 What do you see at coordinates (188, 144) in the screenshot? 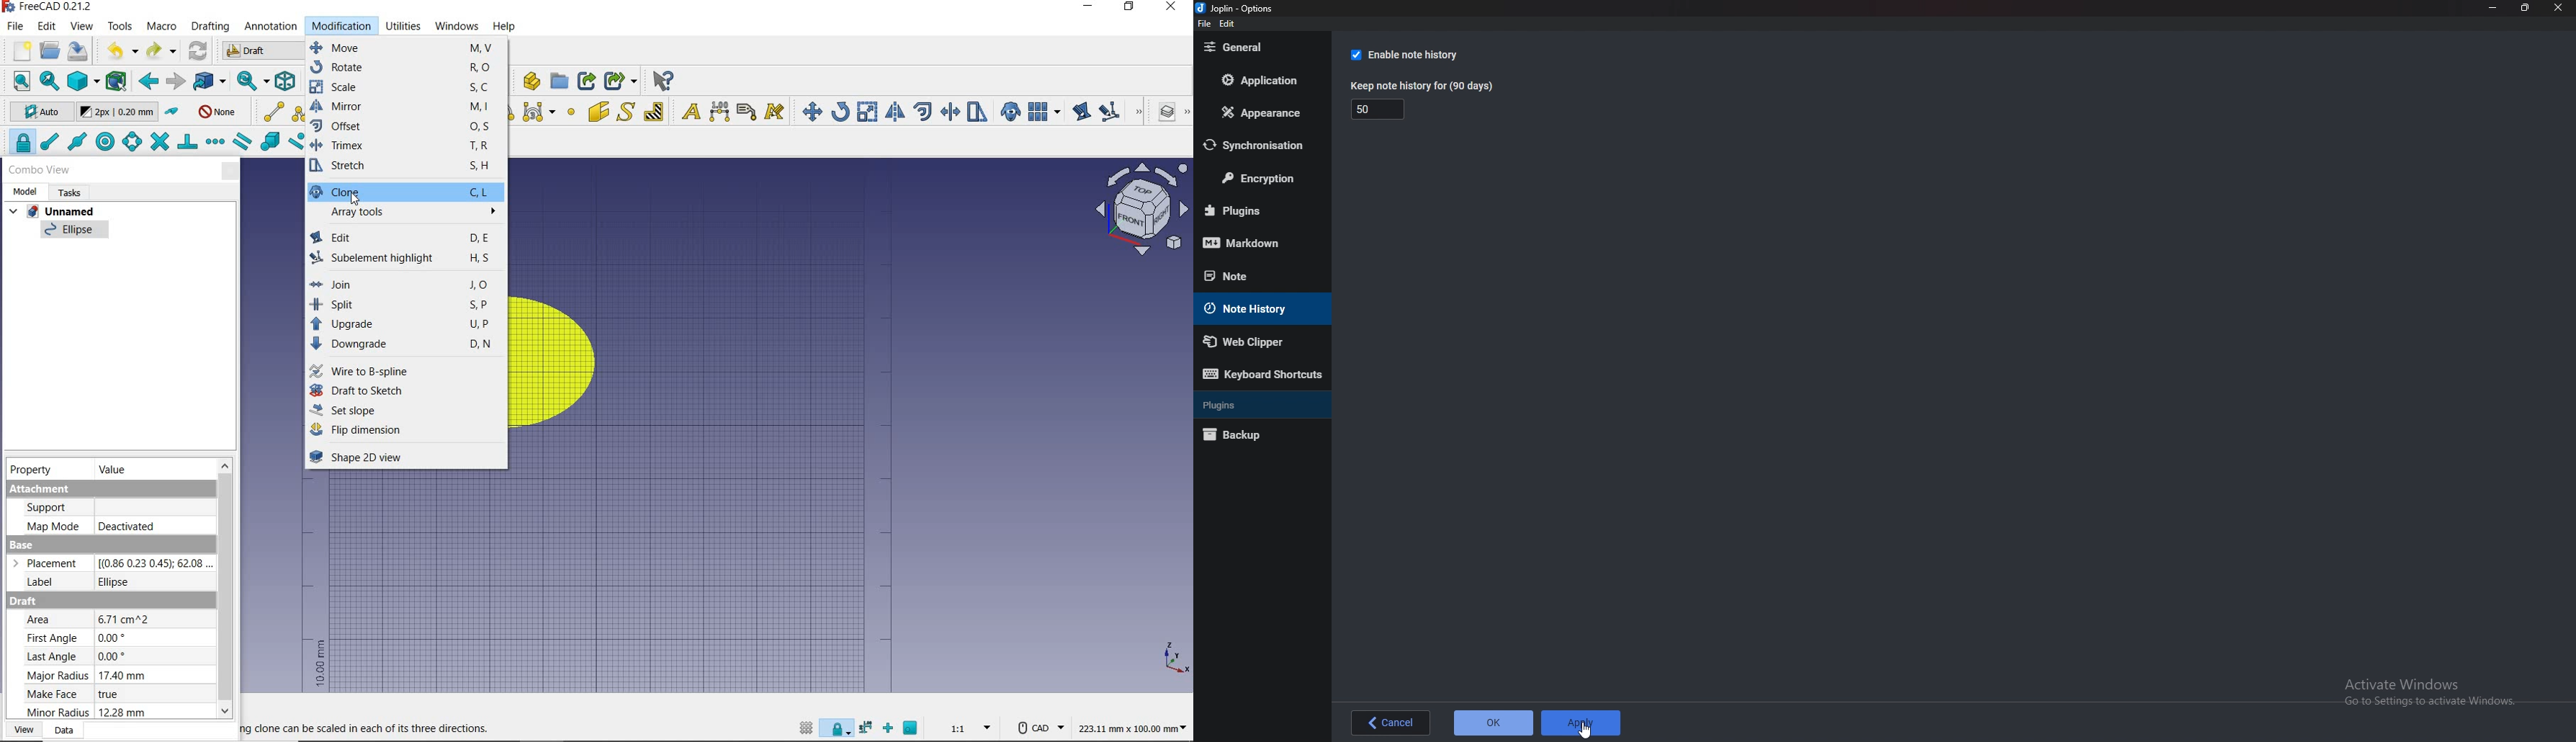
I see `snap perpendicular` at bounding box center [188, 144].